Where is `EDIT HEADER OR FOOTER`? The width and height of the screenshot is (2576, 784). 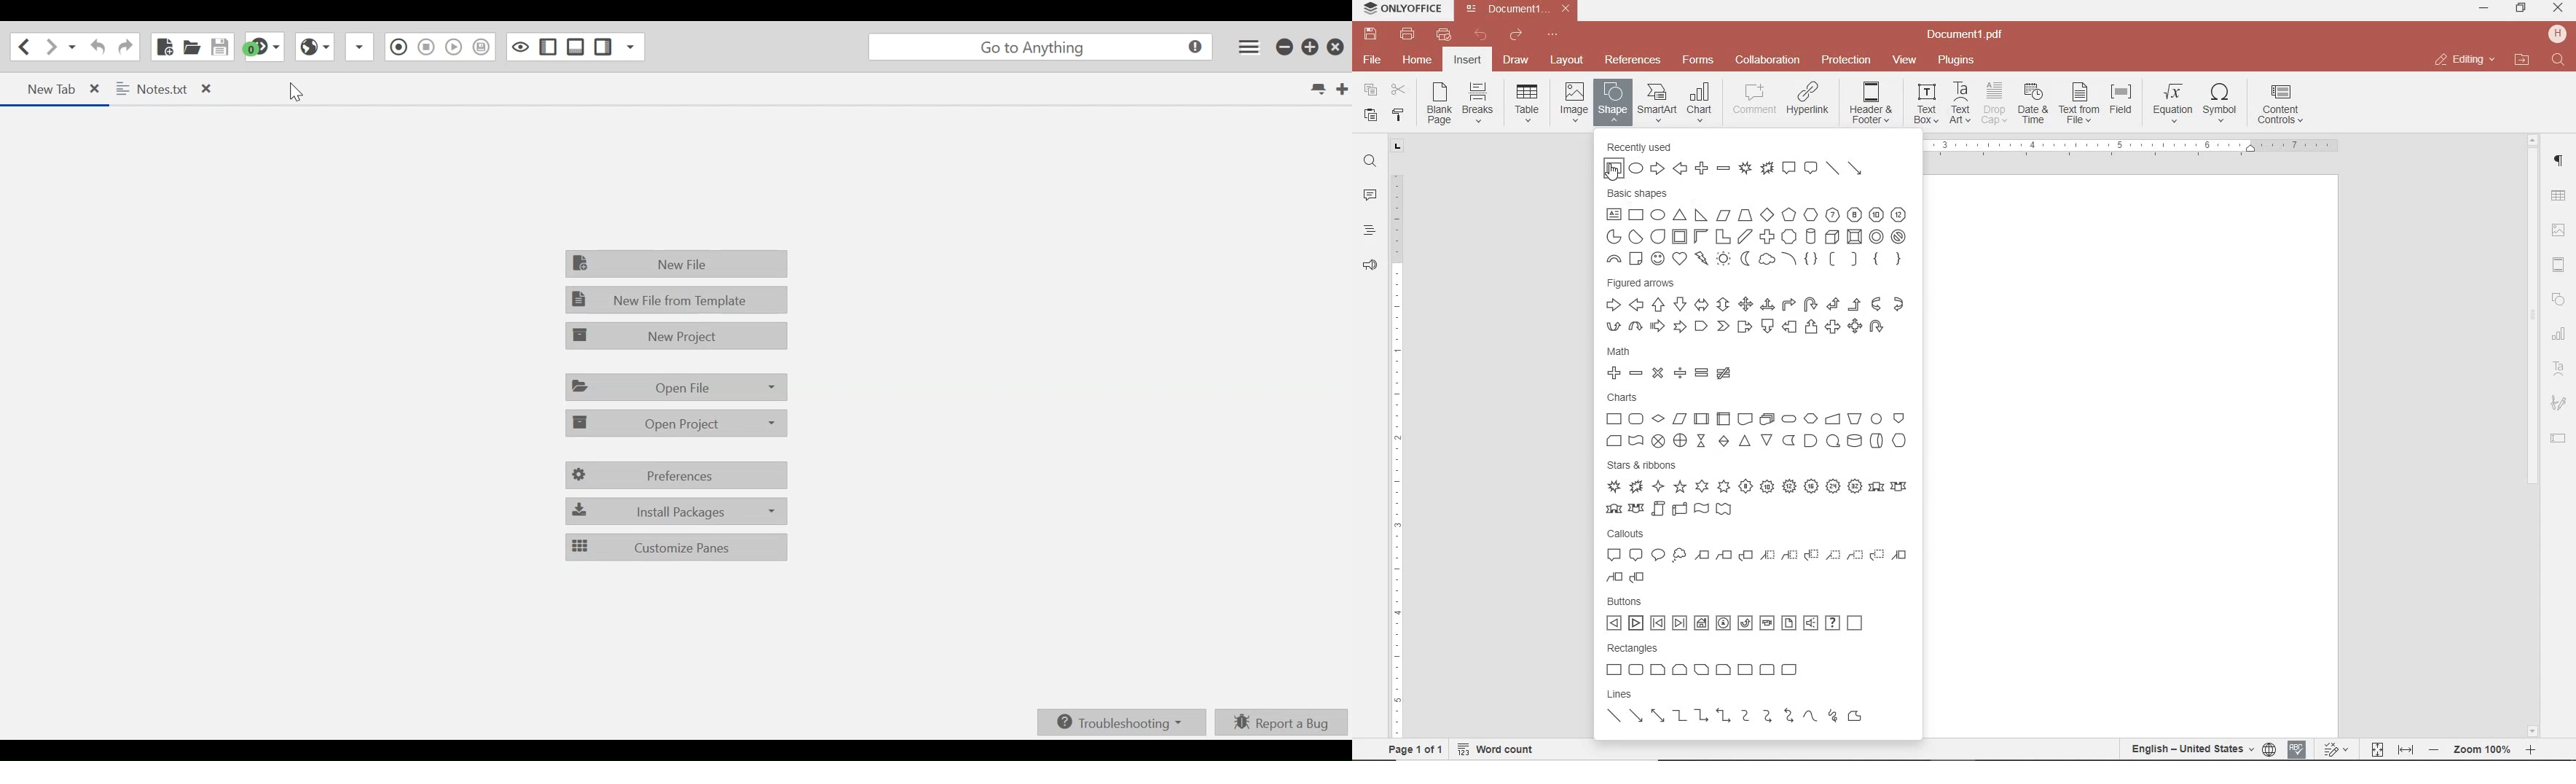
EDIT HEADER OR FOOTER is located at coordinates (1872, 104).